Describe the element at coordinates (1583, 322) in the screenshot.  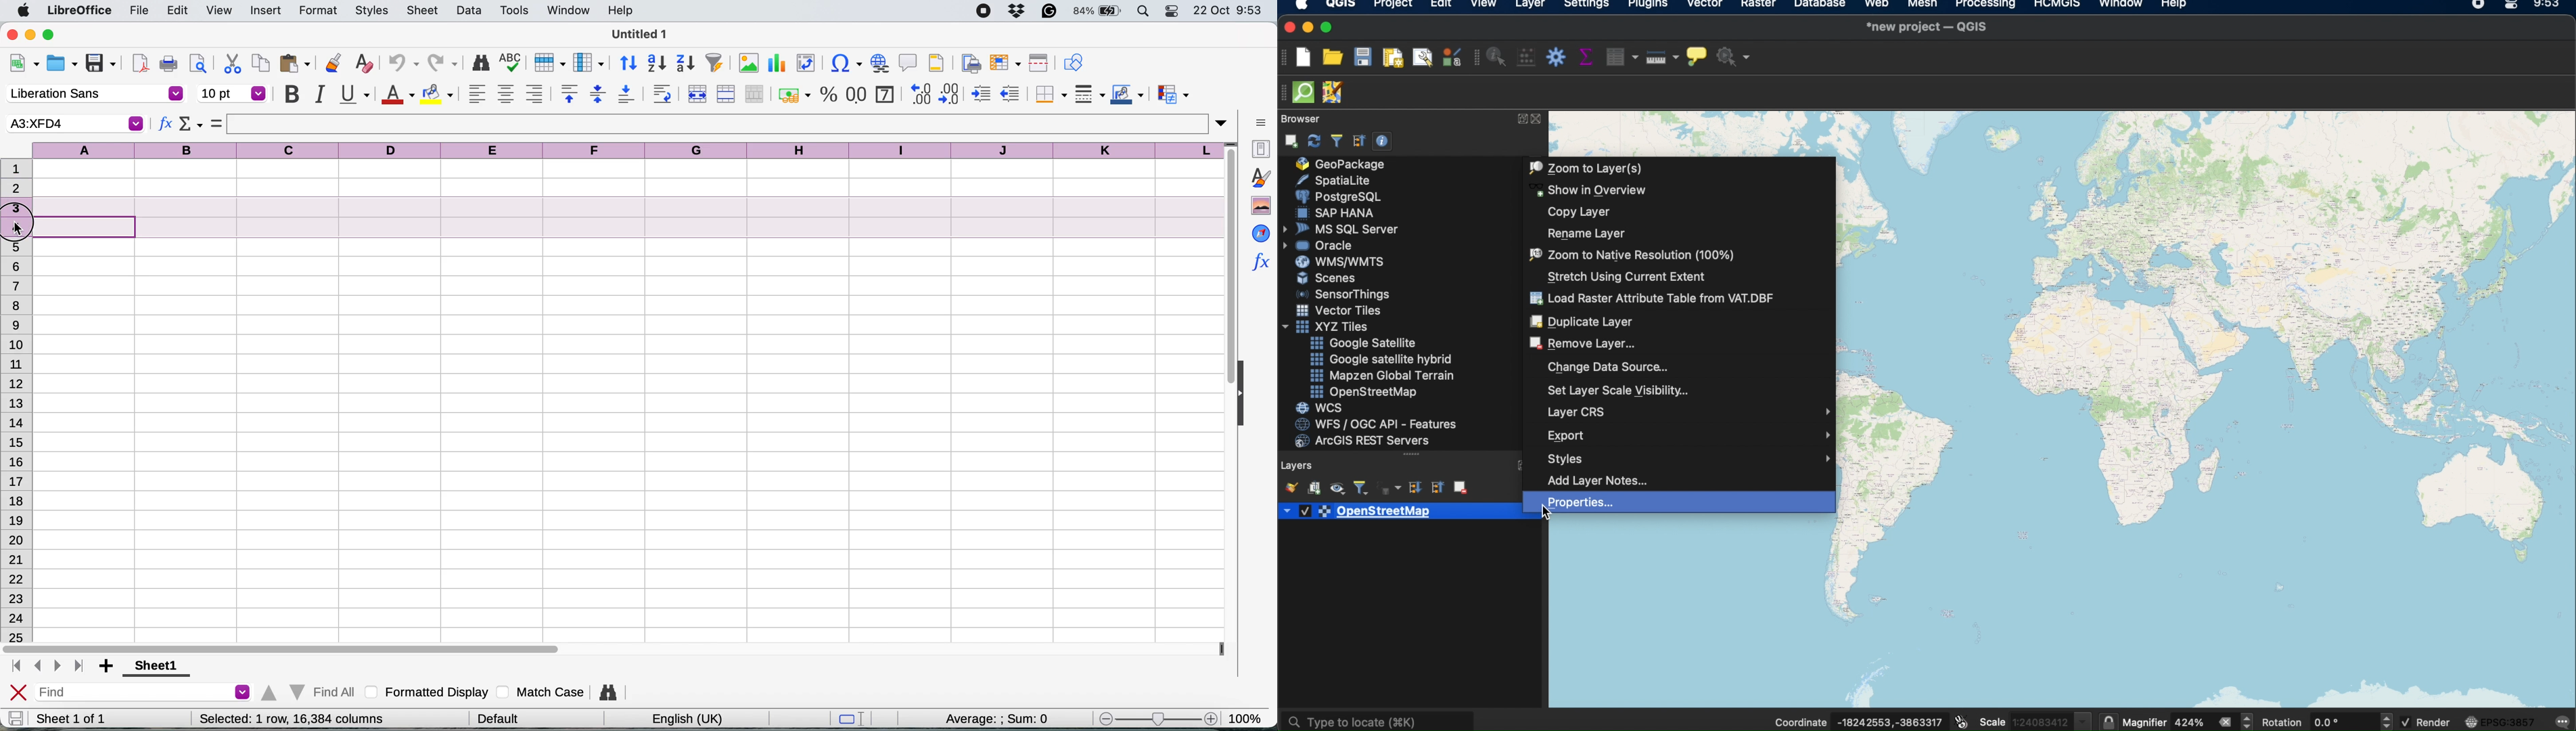
I see `duplicate layer` at that location.